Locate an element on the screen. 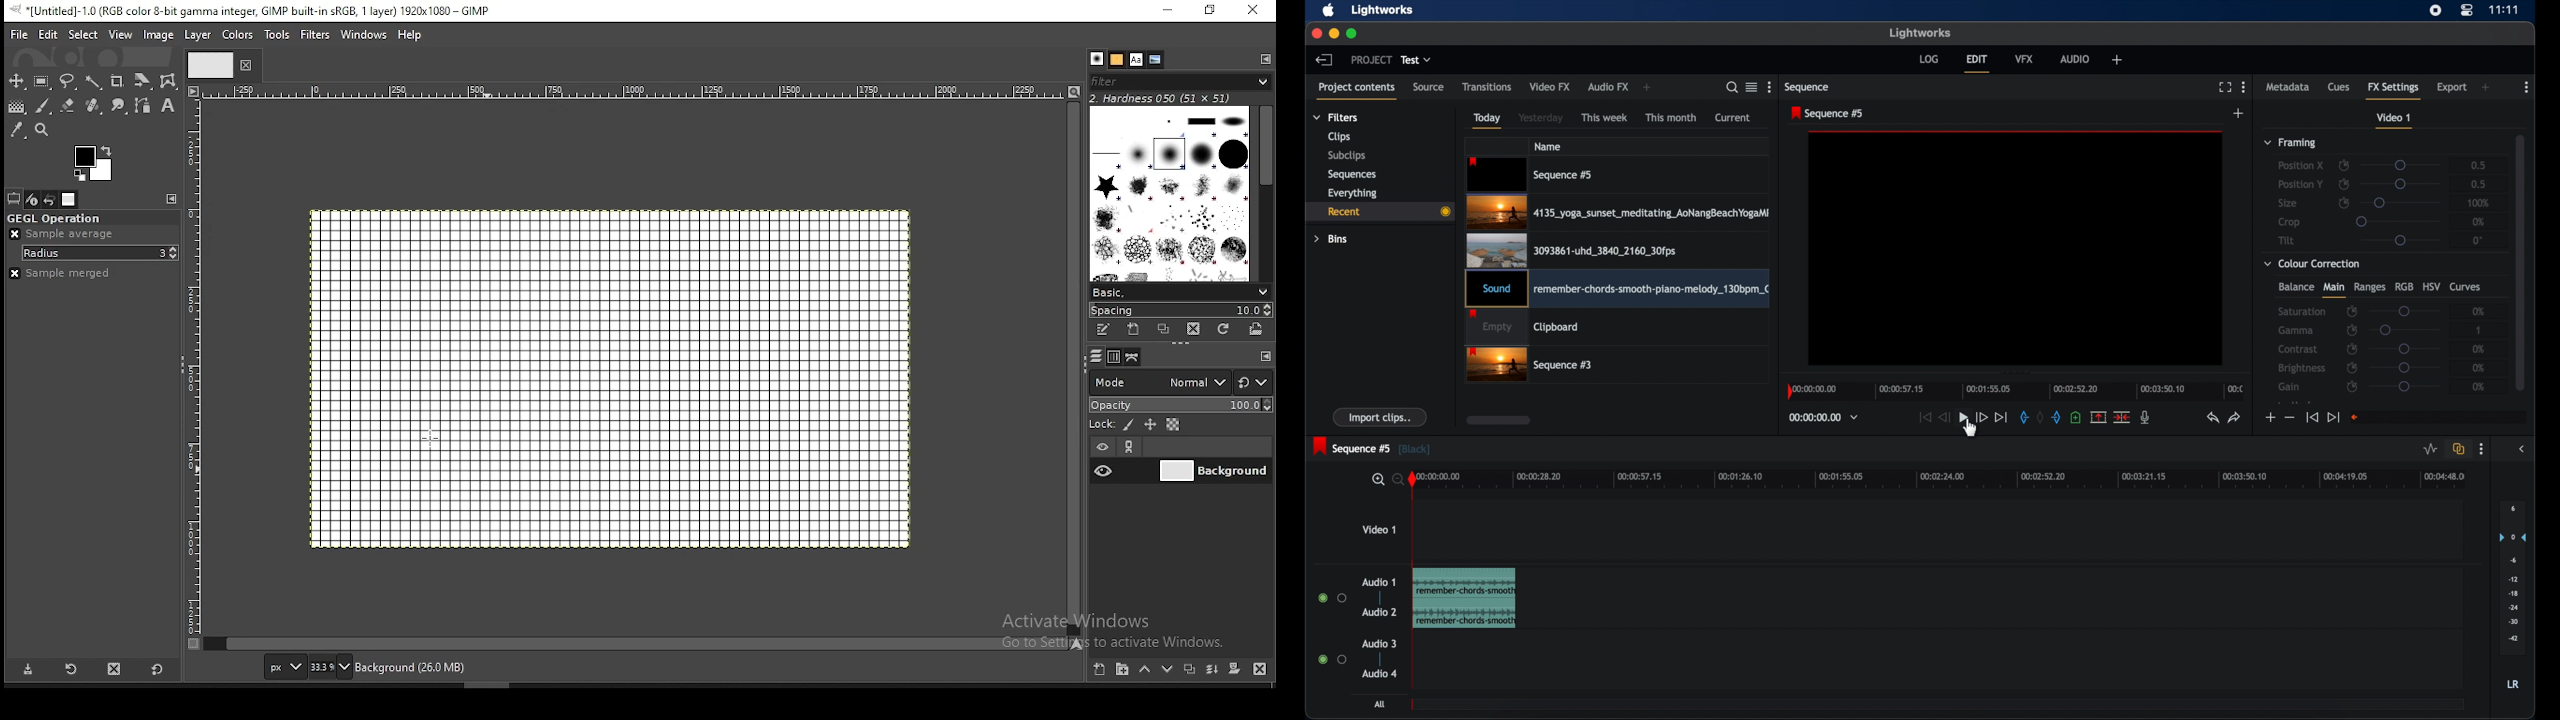 This screenshot has height=728, width=2576. saturation is located at coordinates (2301, 311).